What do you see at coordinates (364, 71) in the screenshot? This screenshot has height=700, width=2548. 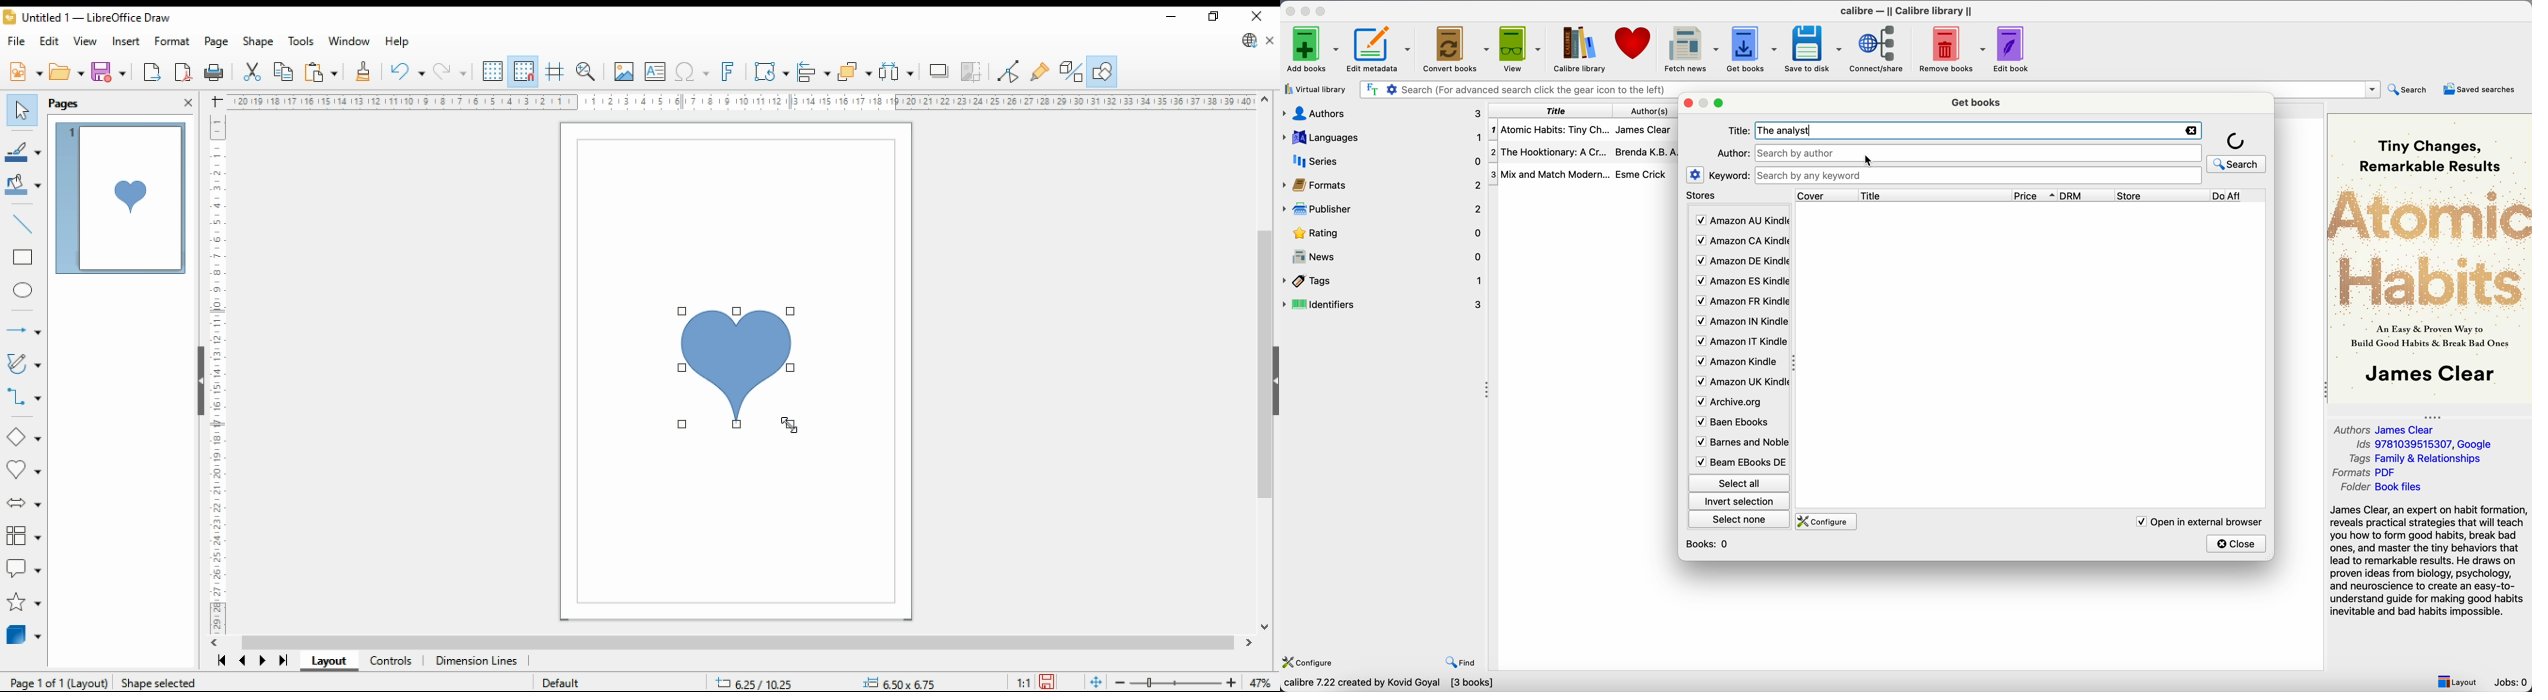 I see `close formatting` at bounding box center [364, 71].